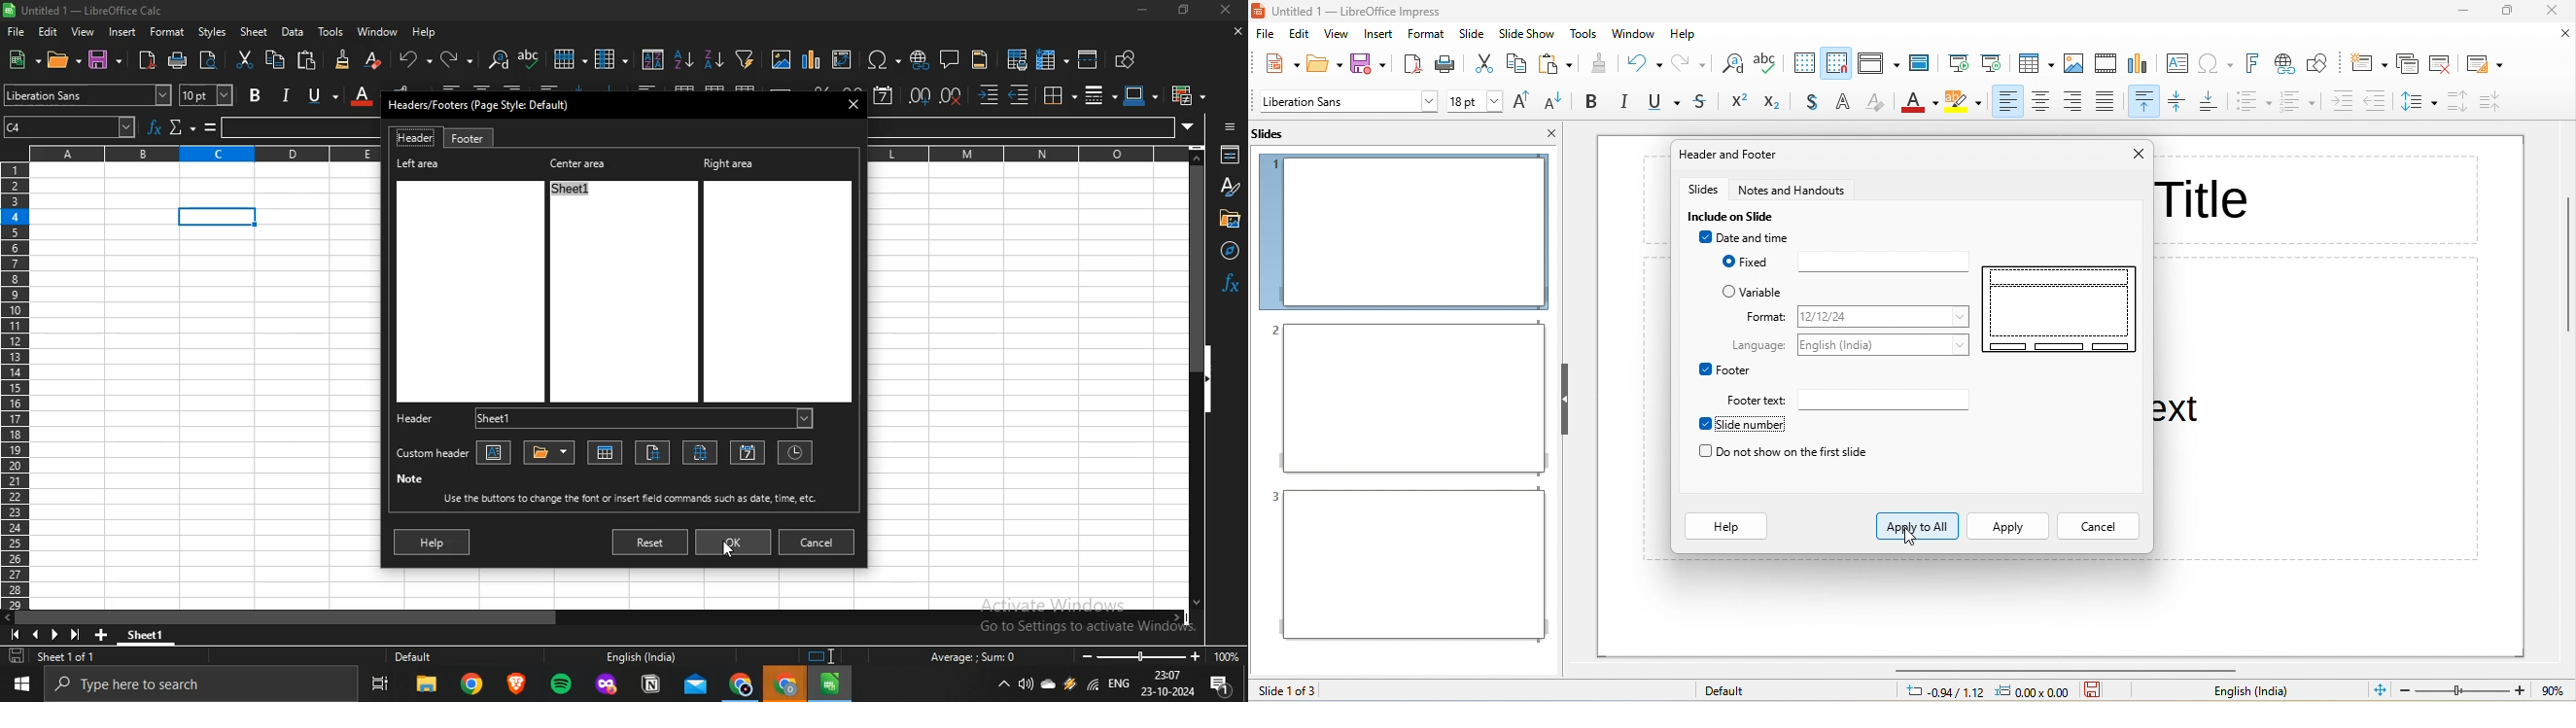 This screenshot has width=2576, height=728. Describe the element at coordinates (1118, 686) in the screenshot. I see `english` at that location.